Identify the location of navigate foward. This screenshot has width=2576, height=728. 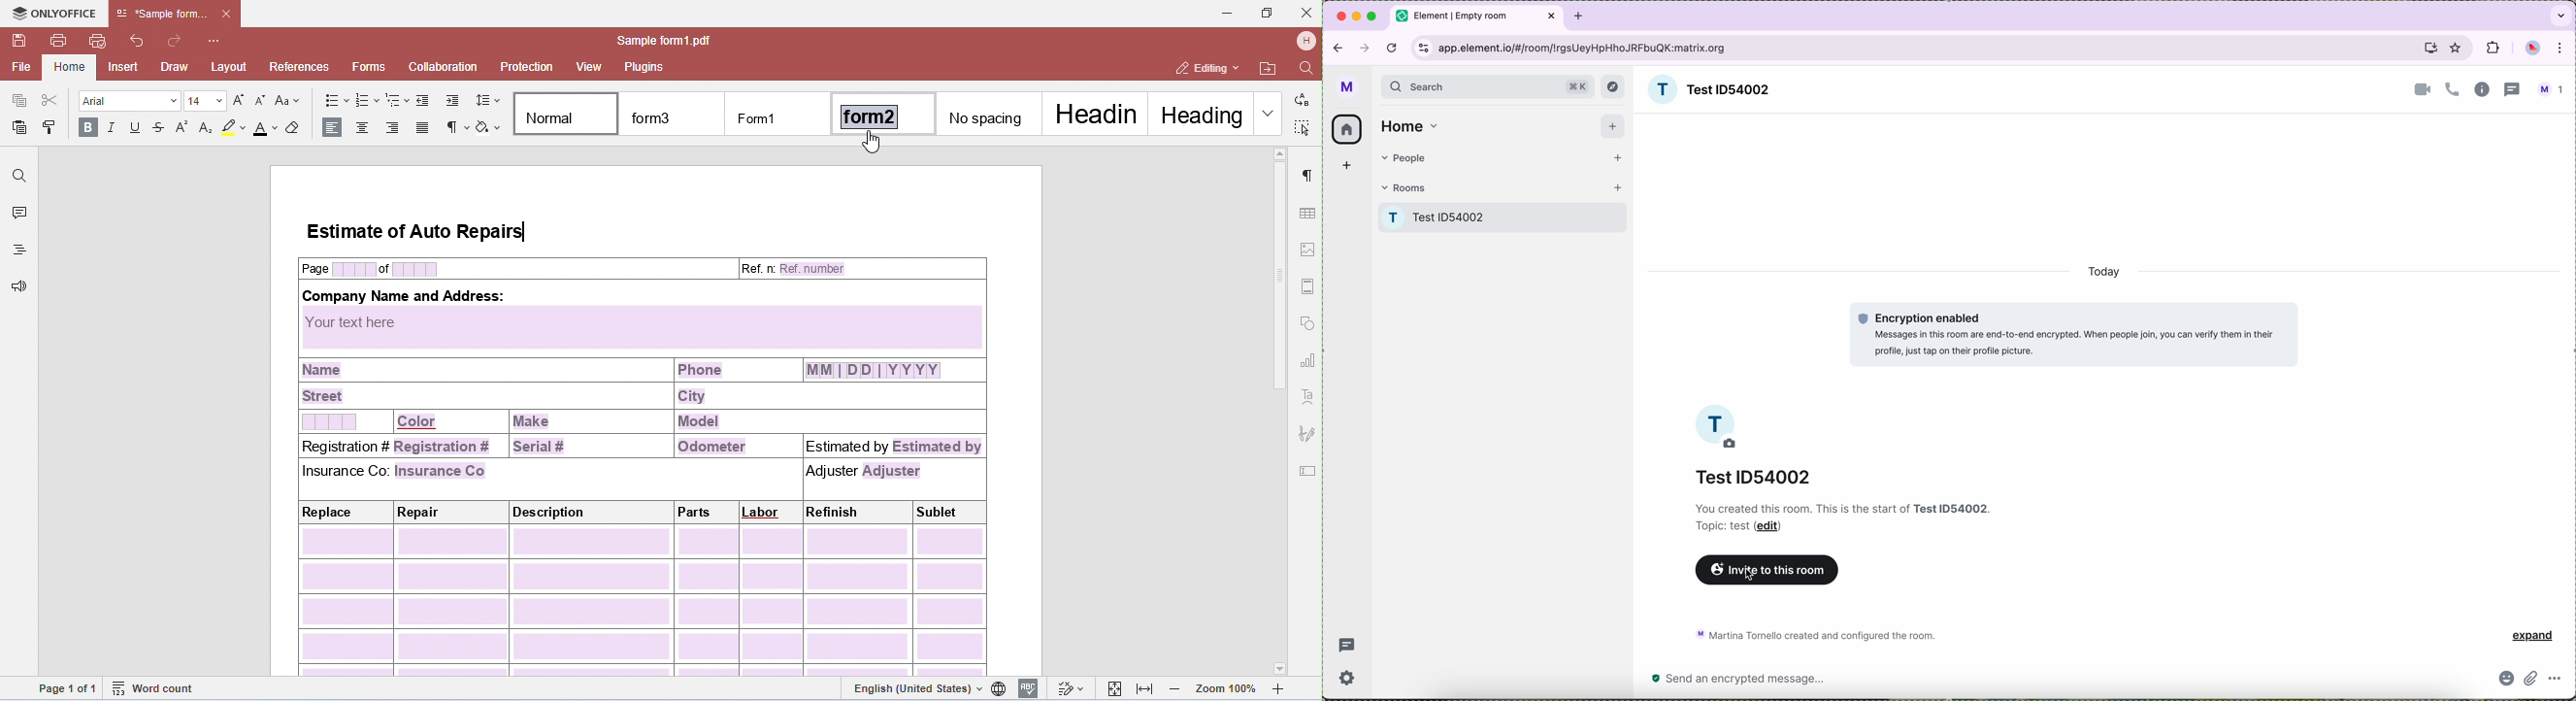
(1363, 48).